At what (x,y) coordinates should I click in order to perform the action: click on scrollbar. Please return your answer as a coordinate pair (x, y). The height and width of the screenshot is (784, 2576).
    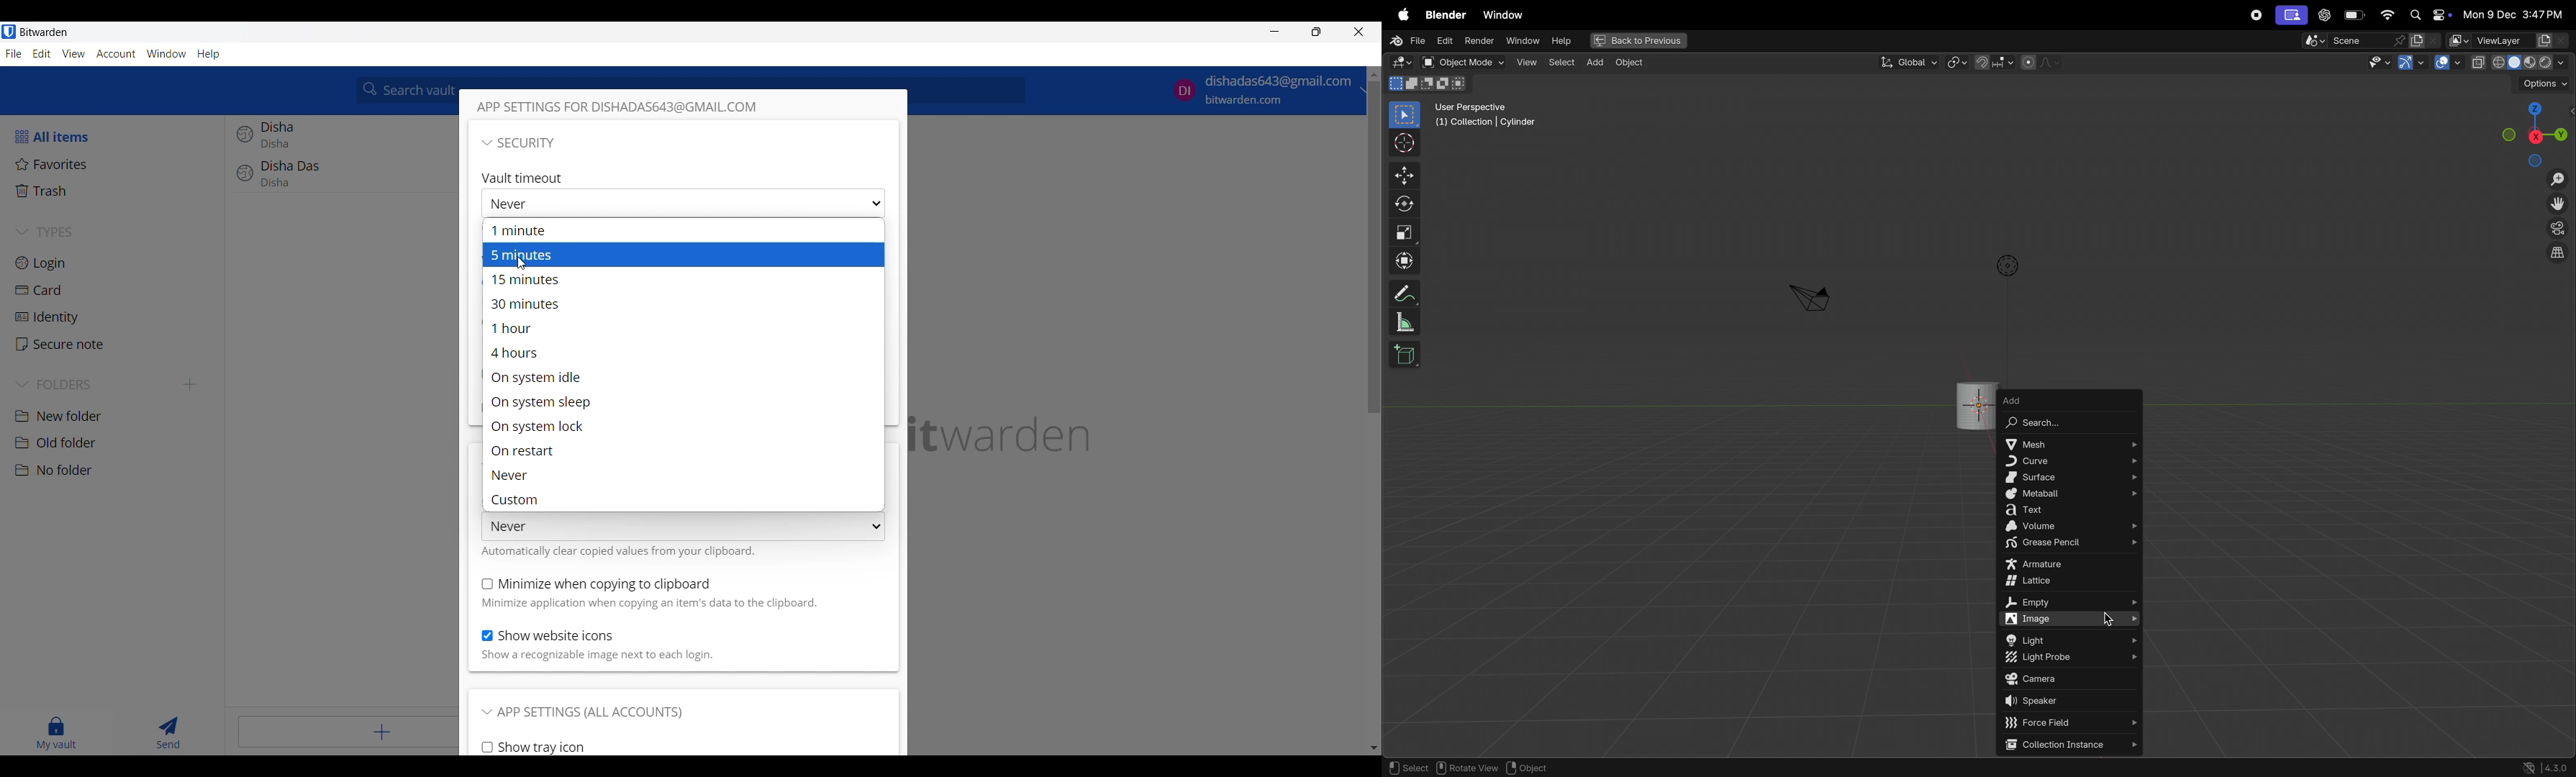
    Looking at the image, I should click on (1373, 249).